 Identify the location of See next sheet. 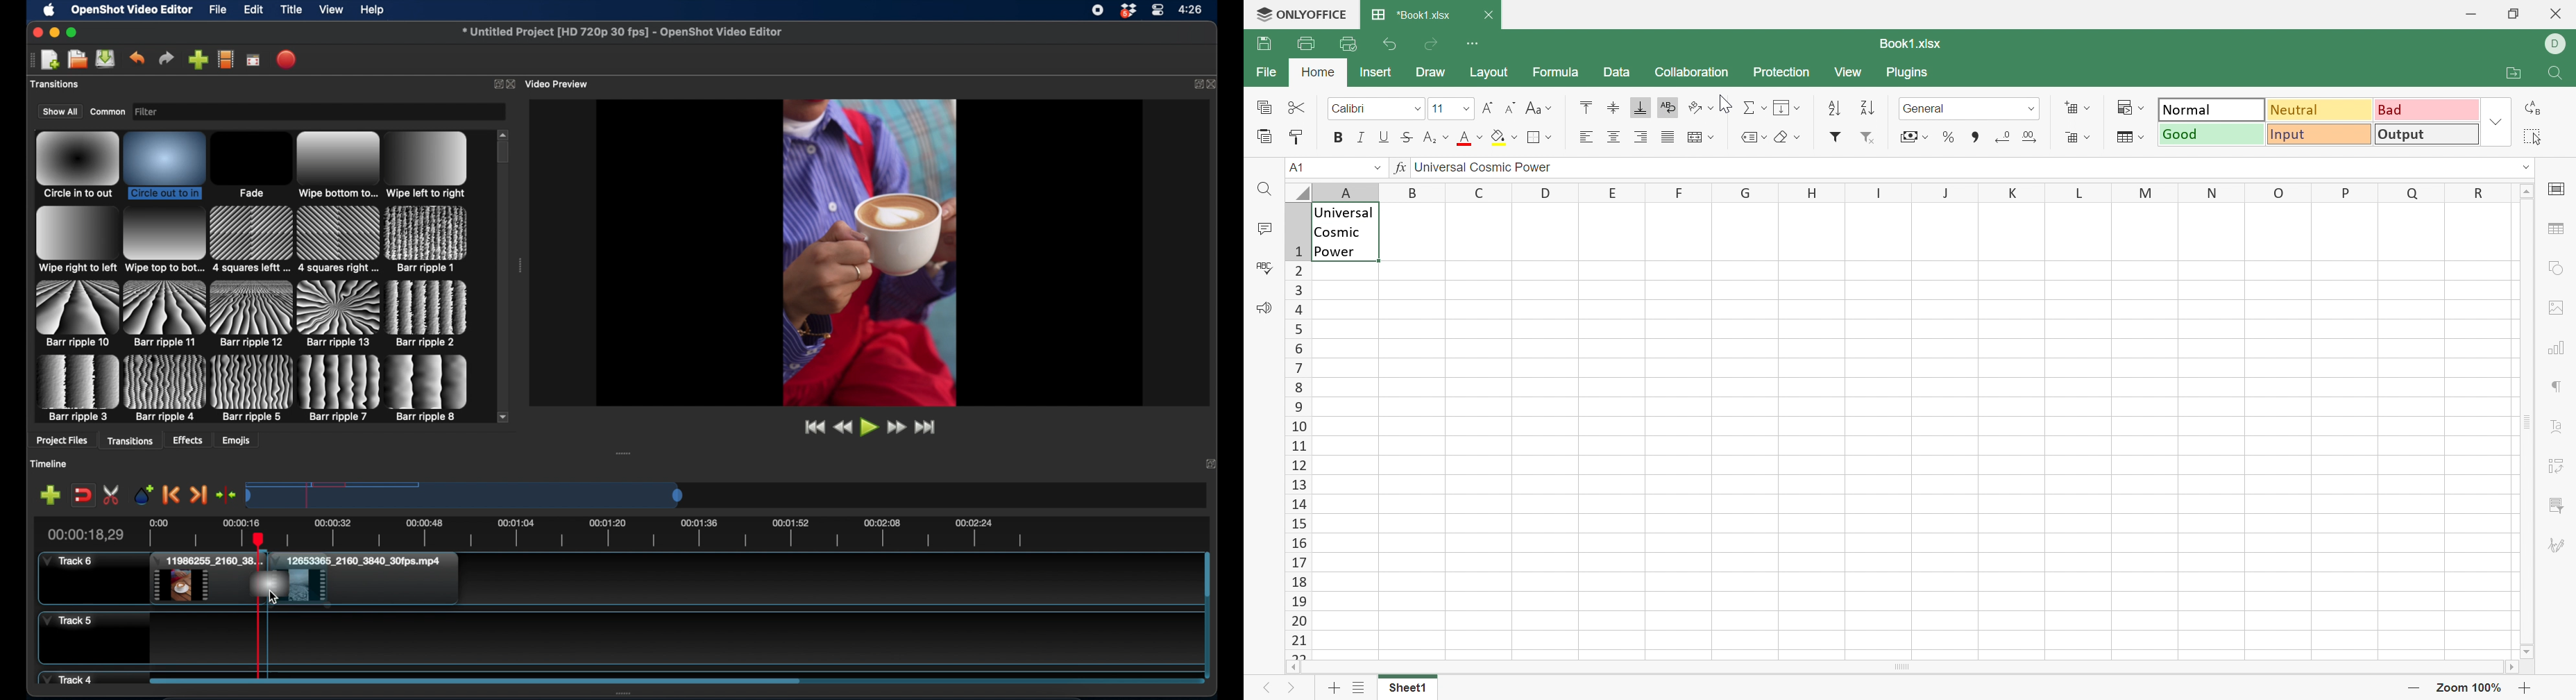
(1297, 687).